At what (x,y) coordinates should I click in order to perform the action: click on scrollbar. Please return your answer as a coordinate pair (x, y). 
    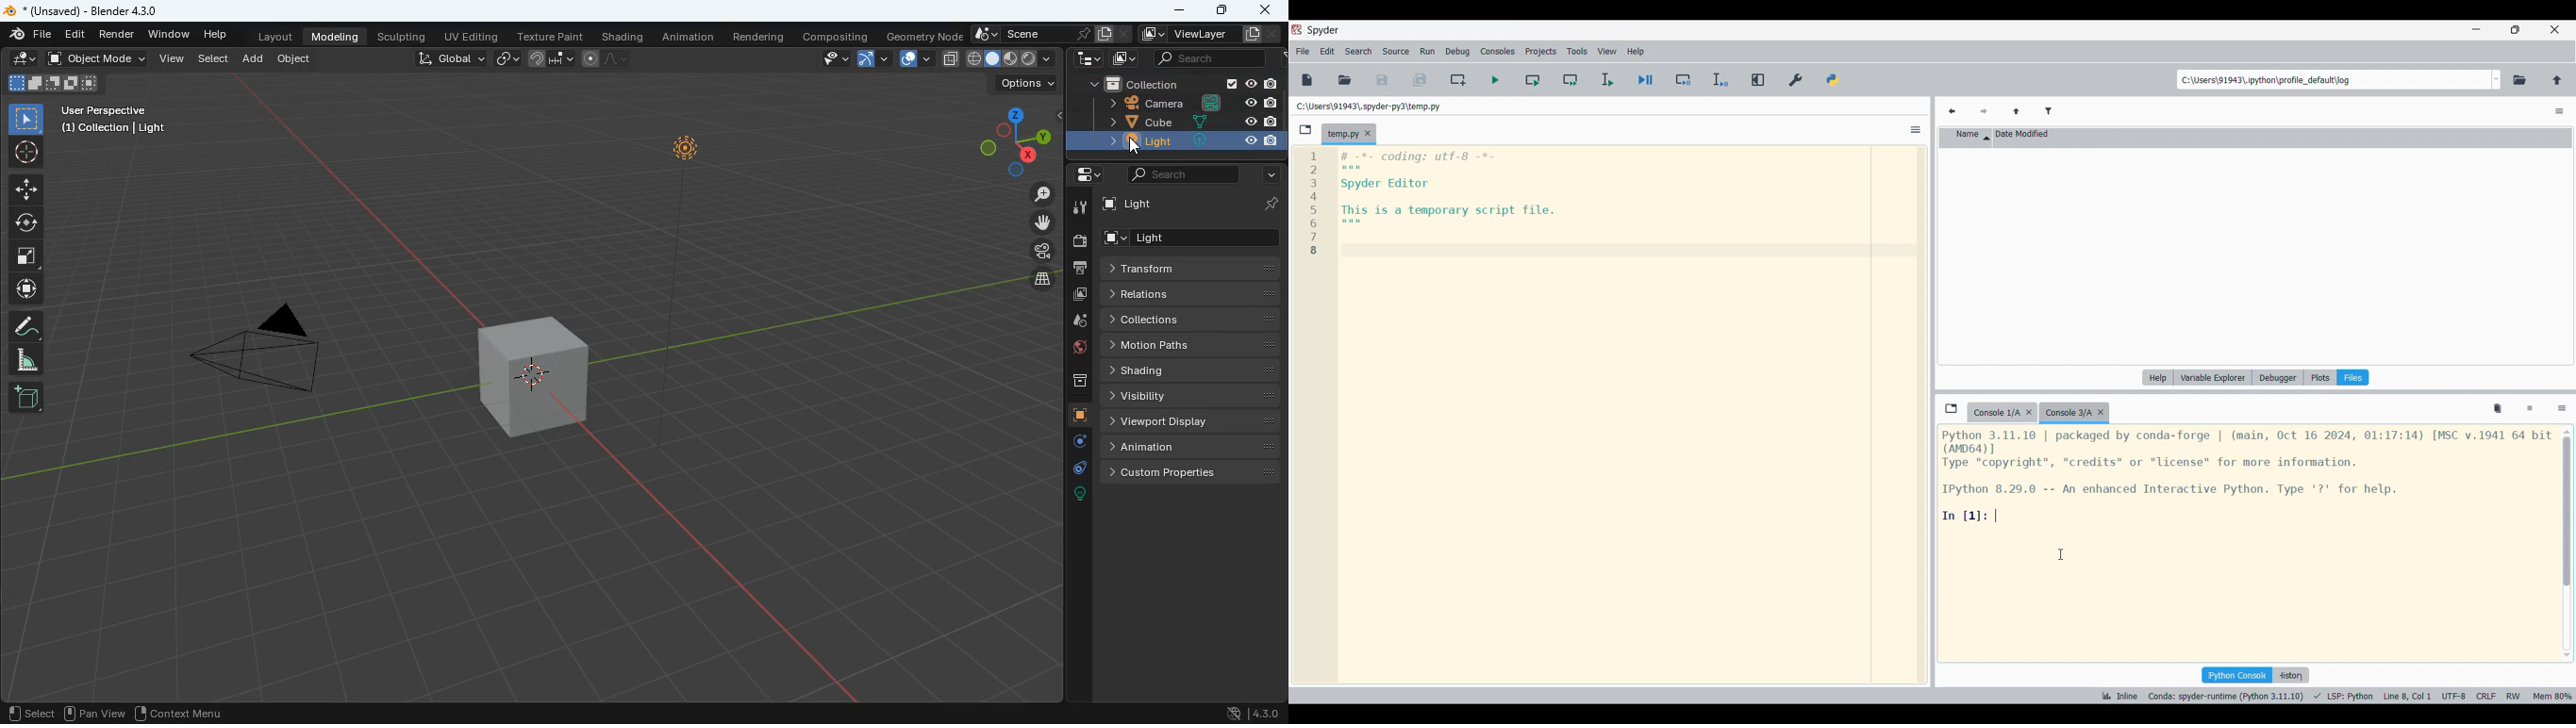
    Looking at the image, I should click on (2566, 244).